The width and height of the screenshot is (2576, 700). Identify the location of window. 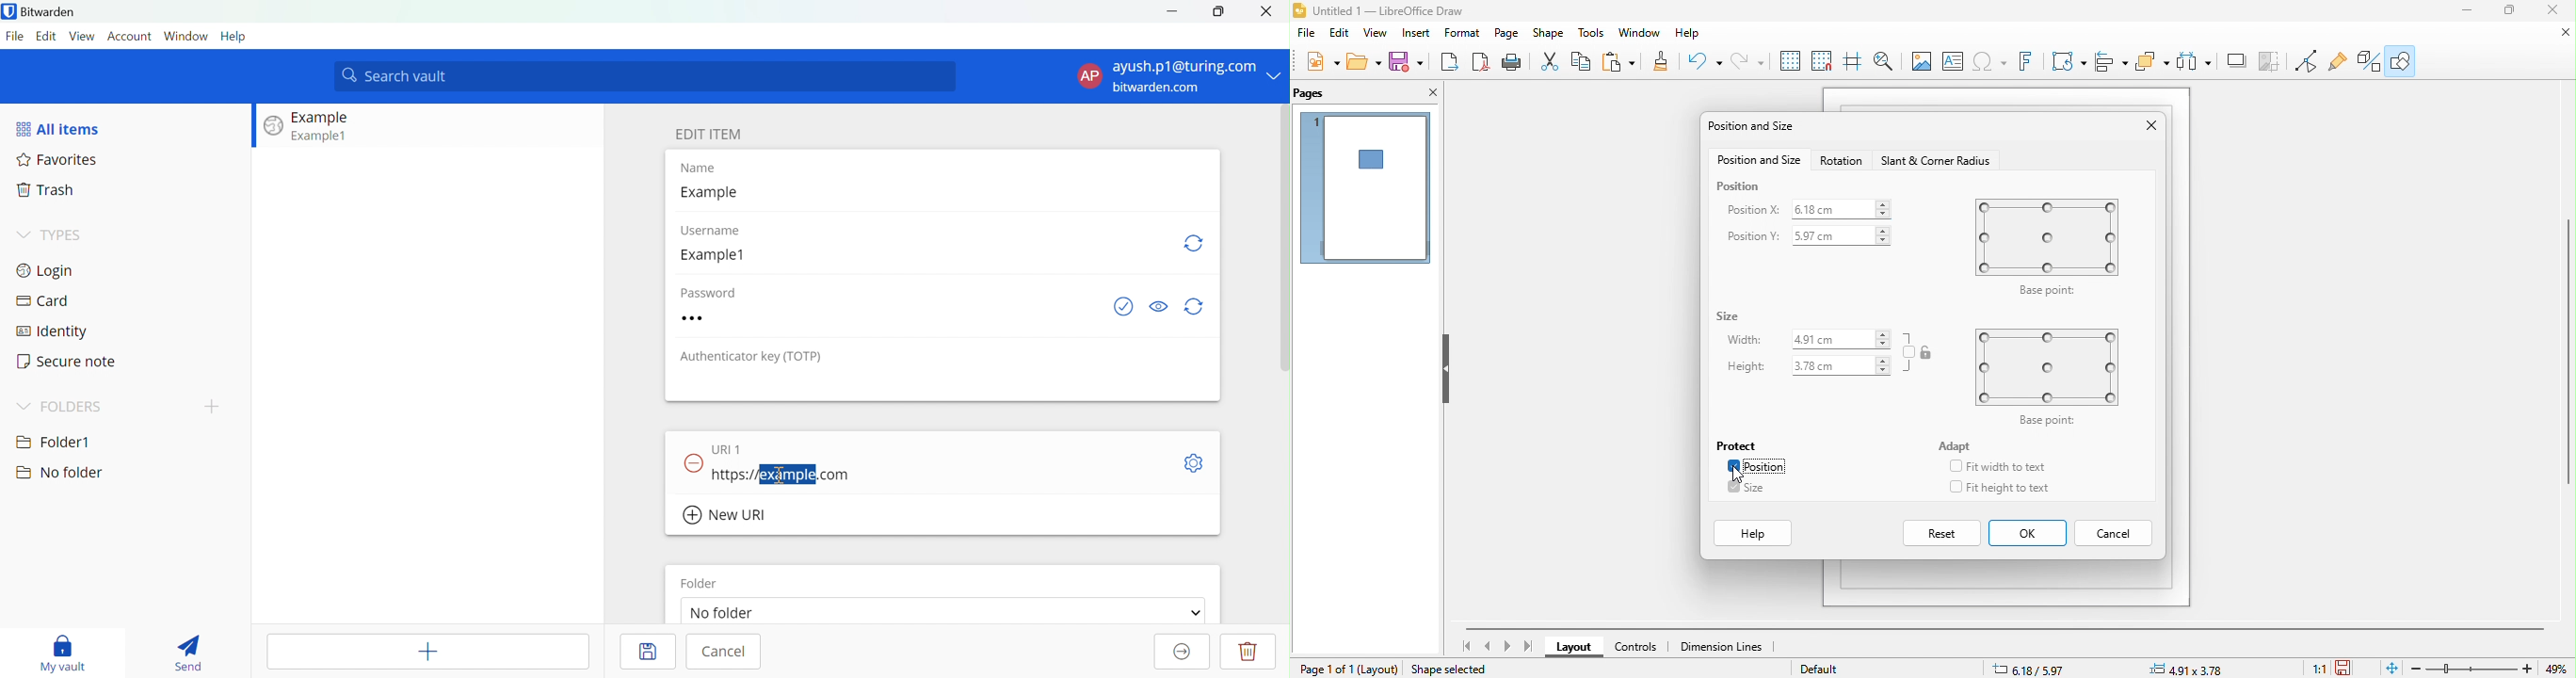
(1640, 36).